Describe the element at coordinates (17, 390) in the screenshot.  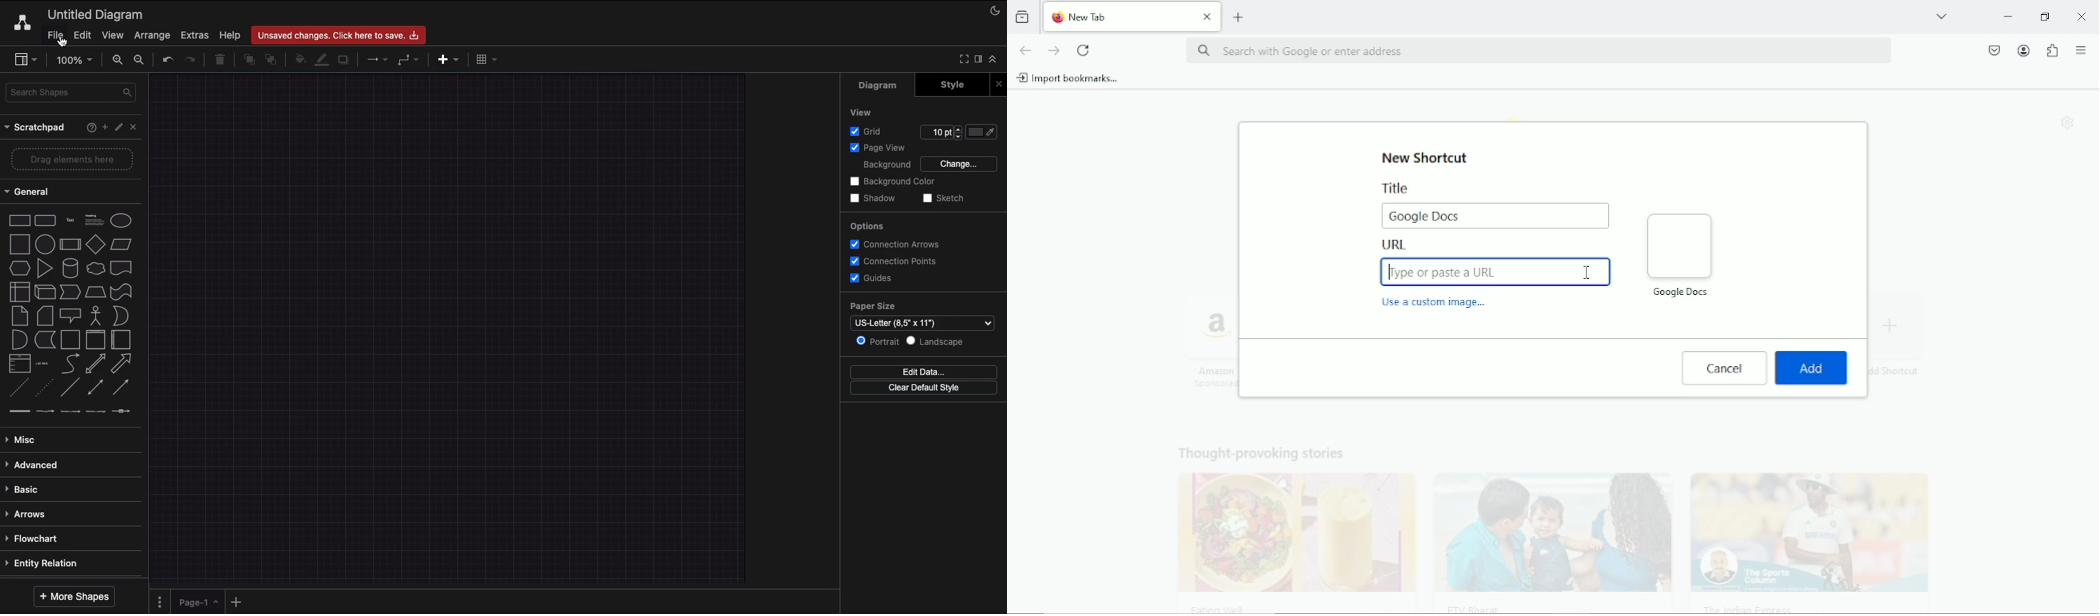
I see `Dashed line` at that location.